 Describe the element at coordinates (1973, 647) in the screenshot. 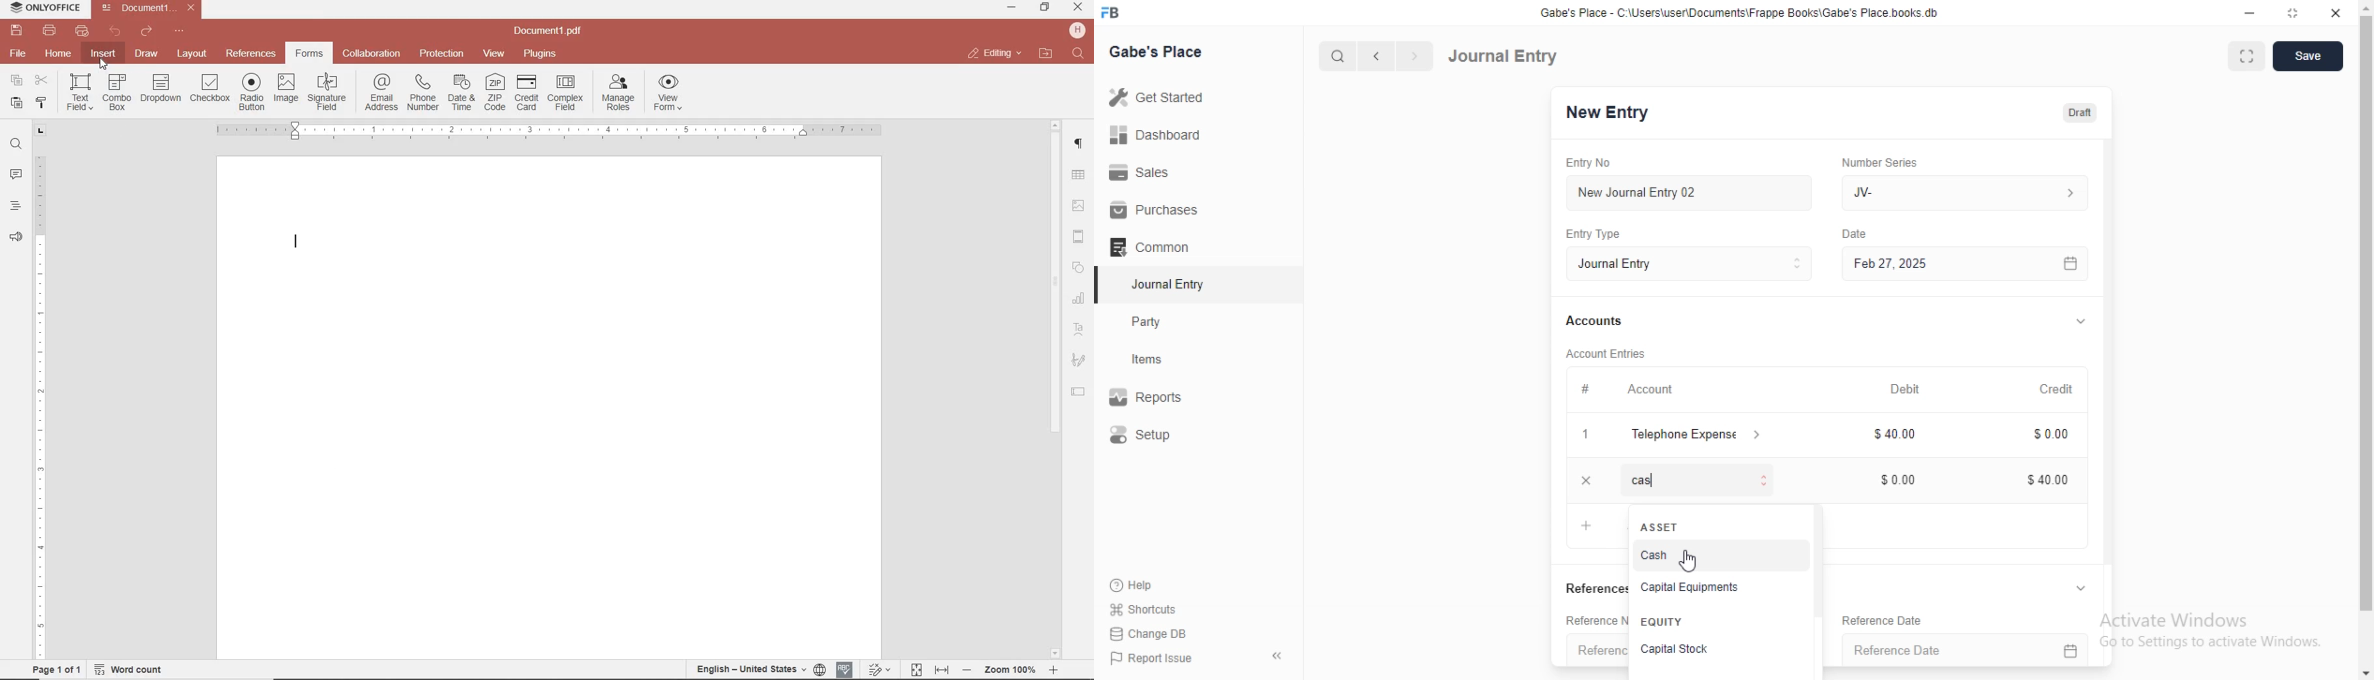

I see `Reference Date.` at that location.